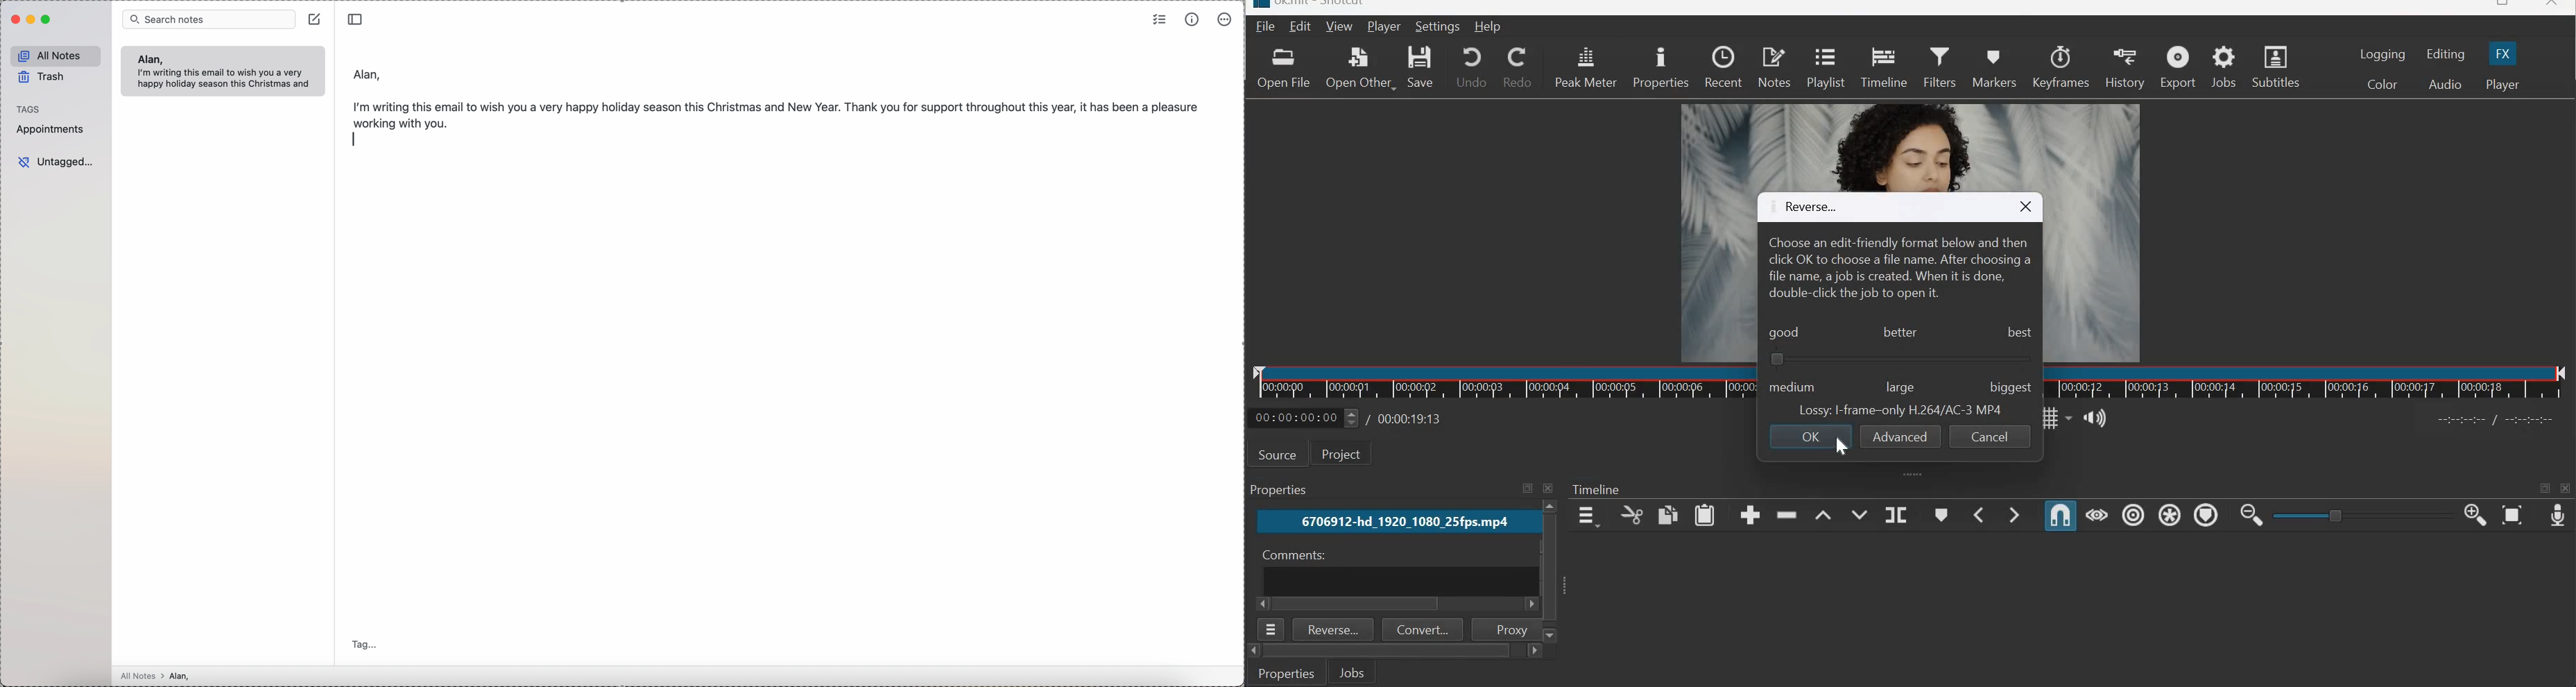  Describe the element at coordinates (1291, 555) in the screenshot. I see `comments:` at that location.